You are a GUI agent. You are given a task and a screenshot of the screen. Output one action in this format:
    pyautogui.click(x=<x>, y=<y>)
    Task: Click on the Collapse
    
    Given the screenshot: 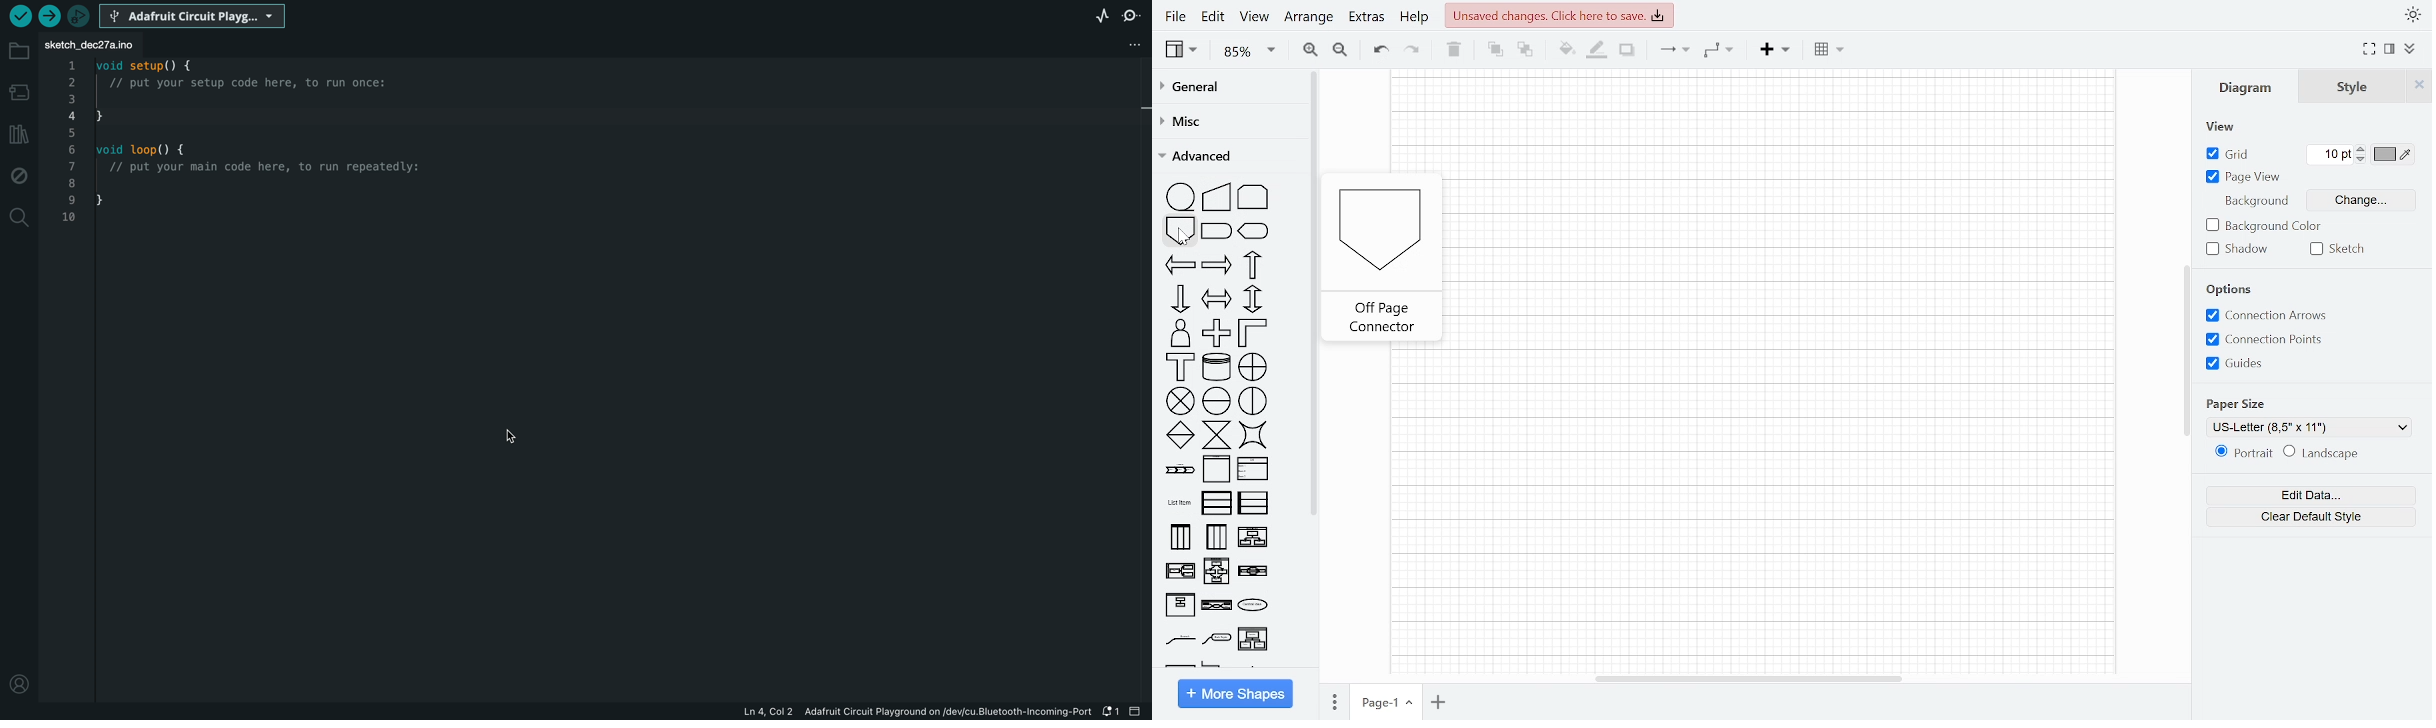 What is the action you would take?
    pyautogui.click(x=2411, y=51)
    